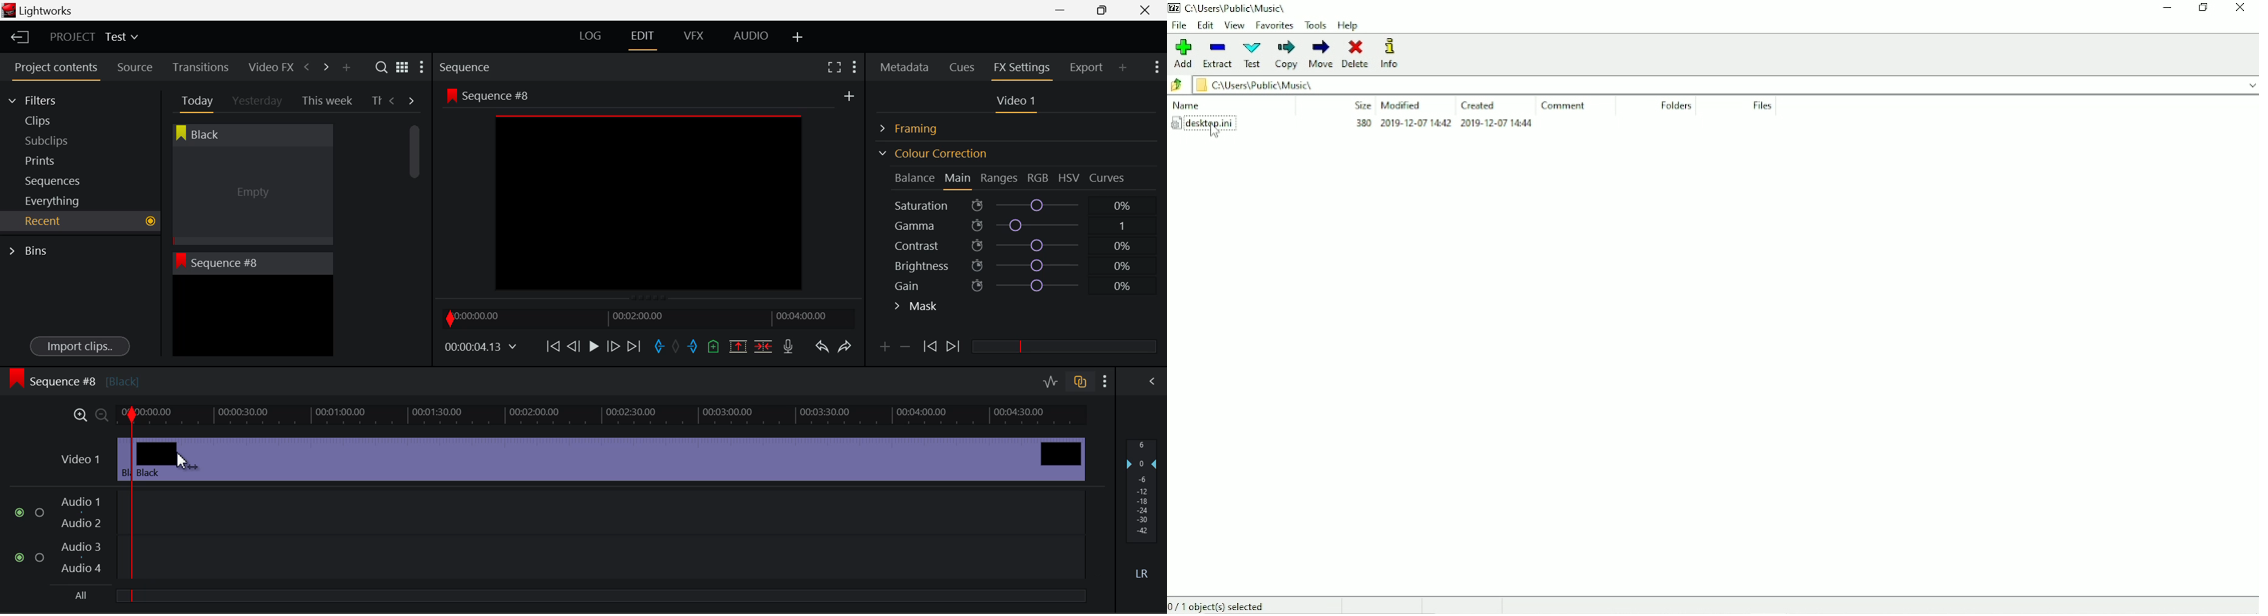 The image size is (2268, 616). Describe the element at coordinates (905, 349) in the screenshot. I see `Delete keyframe` at that location.